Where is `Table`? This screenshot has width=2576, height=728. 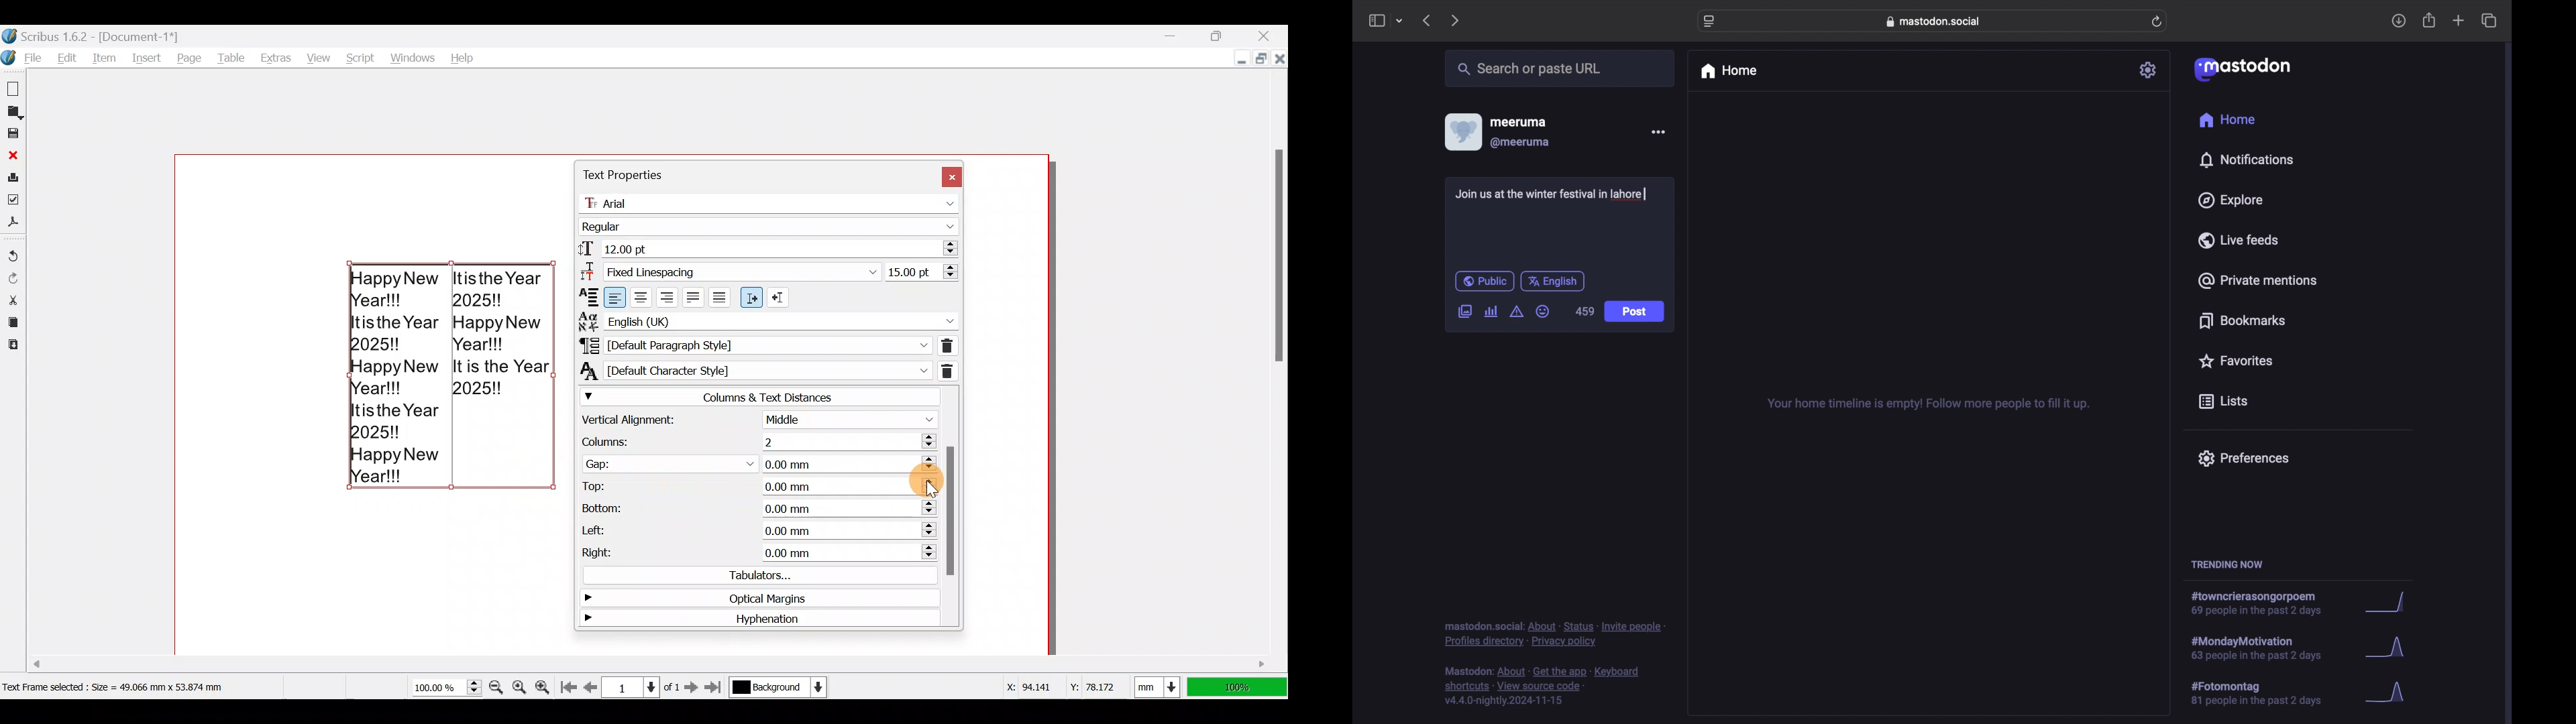 Table is located at coordinates (233, 57).